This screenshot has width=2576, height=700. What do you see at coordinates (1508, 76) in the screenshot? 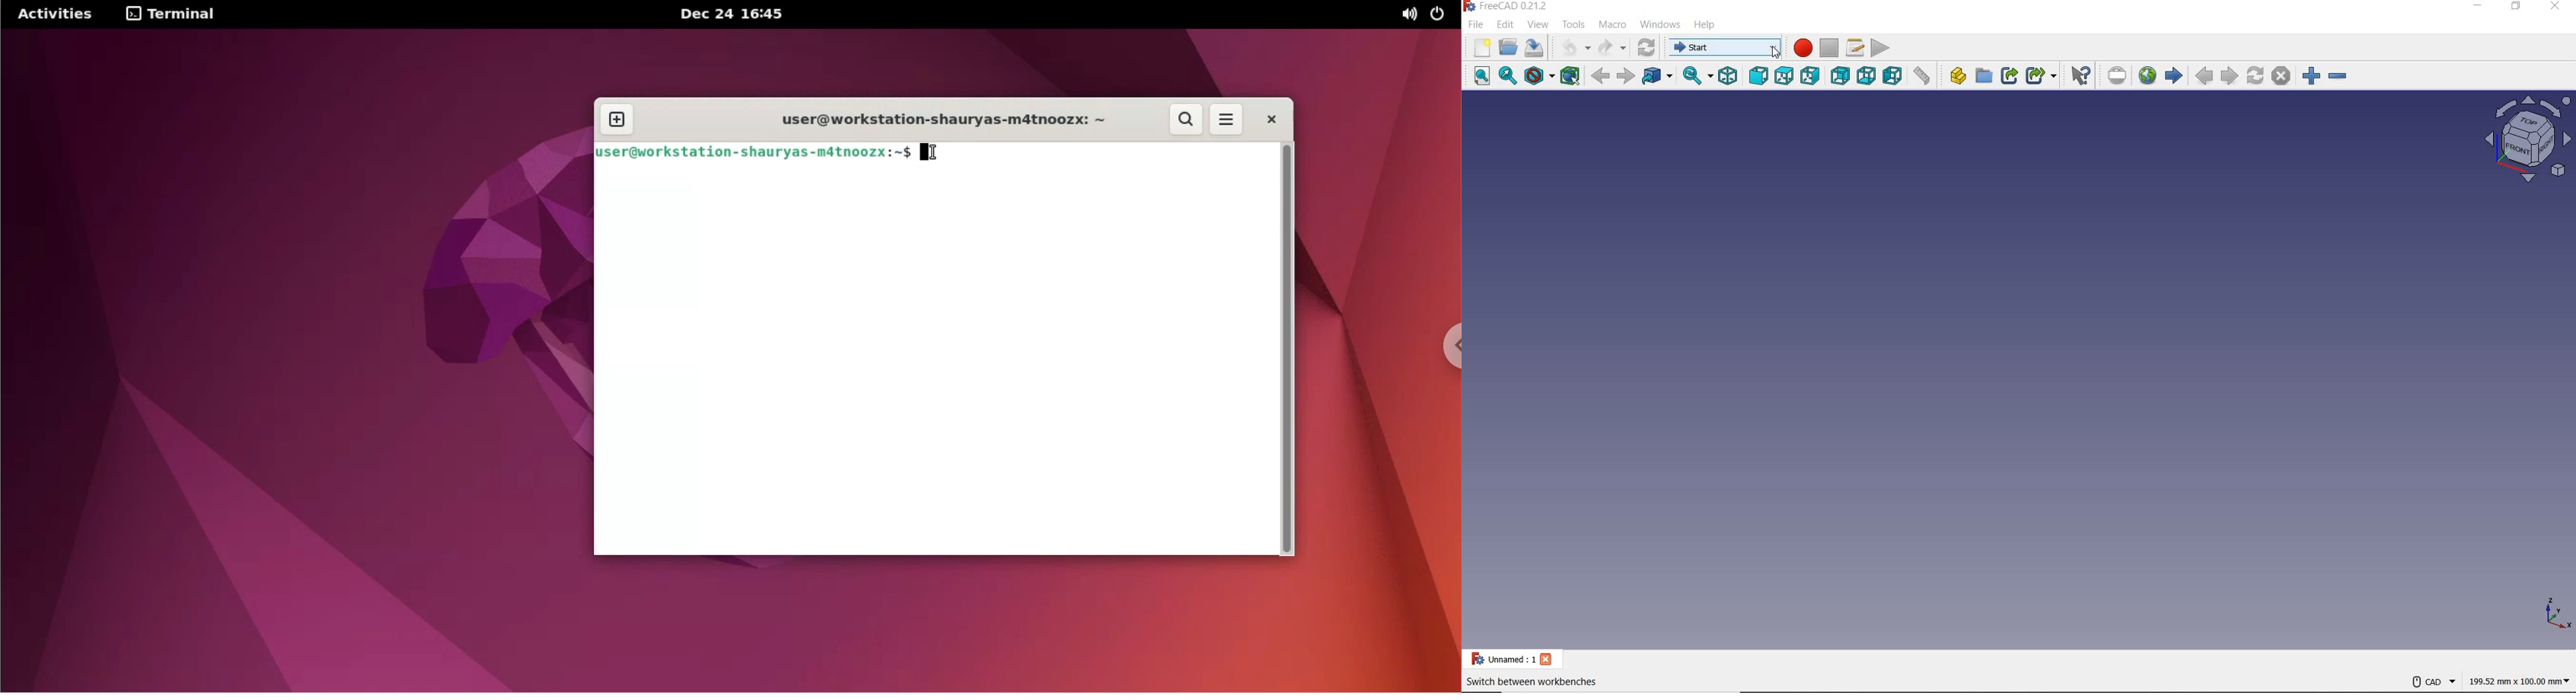
I see `FIT SELECTION` at bounding box center [1508, 76].